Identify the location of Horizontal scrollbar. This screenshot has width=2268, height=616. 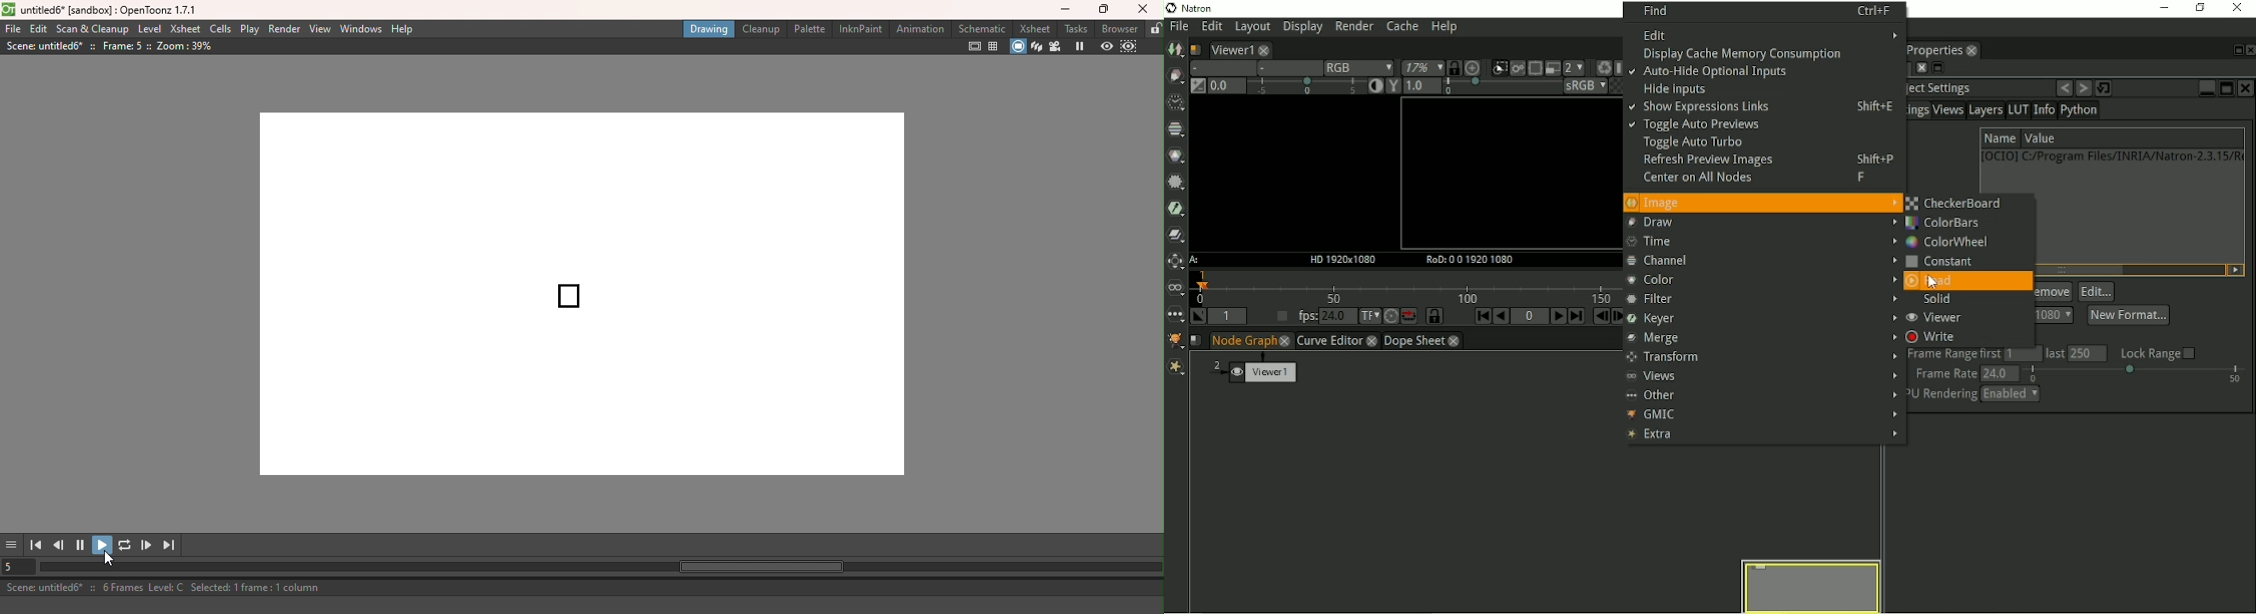
(2077, 270).